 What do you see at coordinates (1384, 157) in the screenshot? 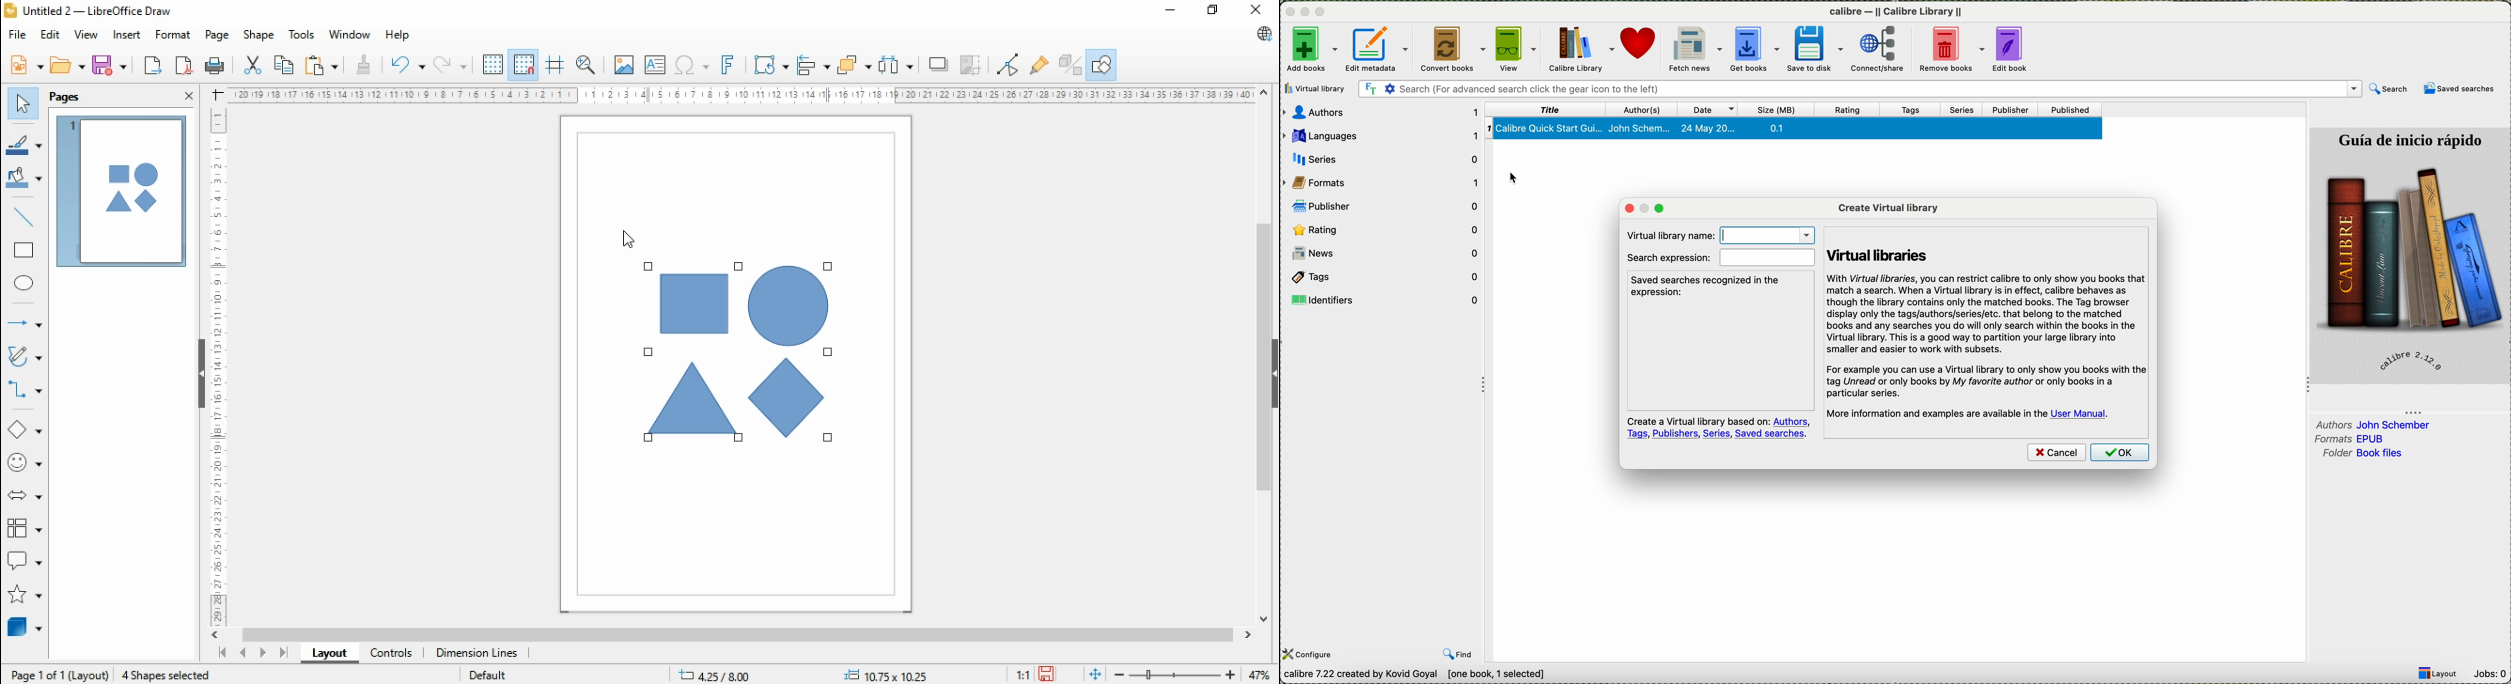
I see `serie` at bounding box center [1384, 157].